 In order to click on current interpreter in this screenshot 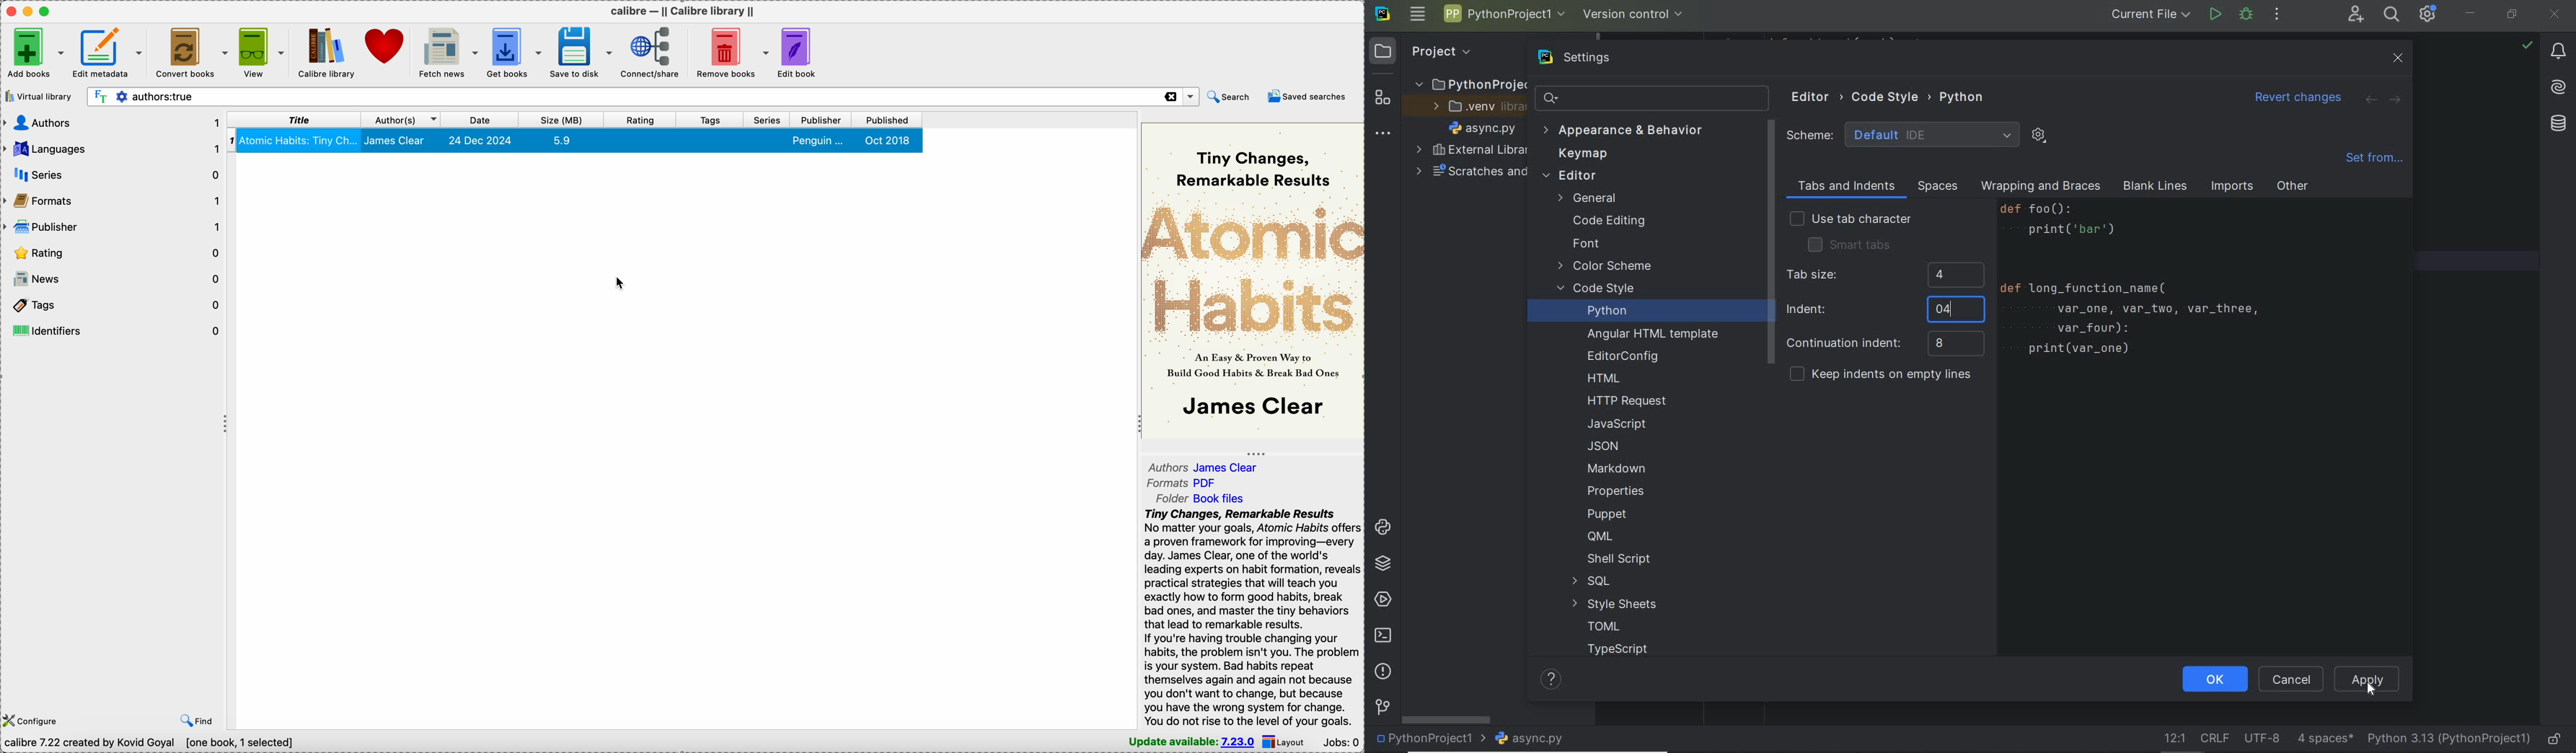, I will do `click(2448, 739)`.